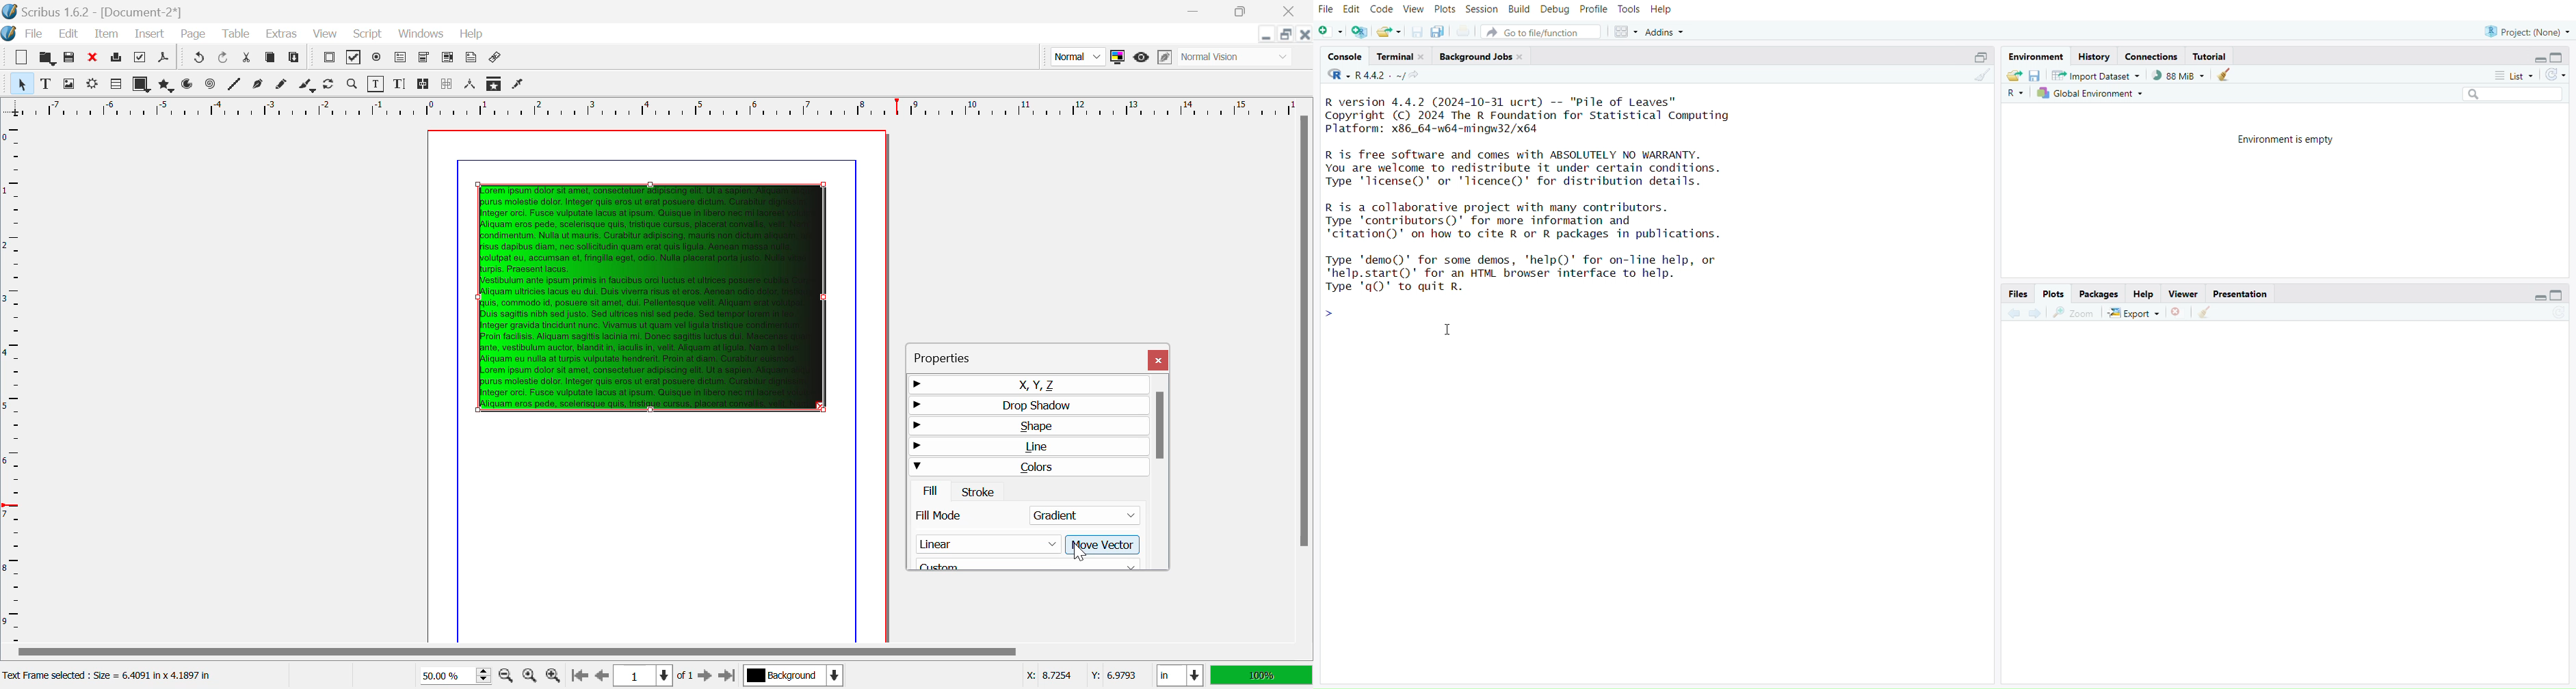  Describe the element at coordinates (1668, 32) in the screenshot. I see `addins` at that location.